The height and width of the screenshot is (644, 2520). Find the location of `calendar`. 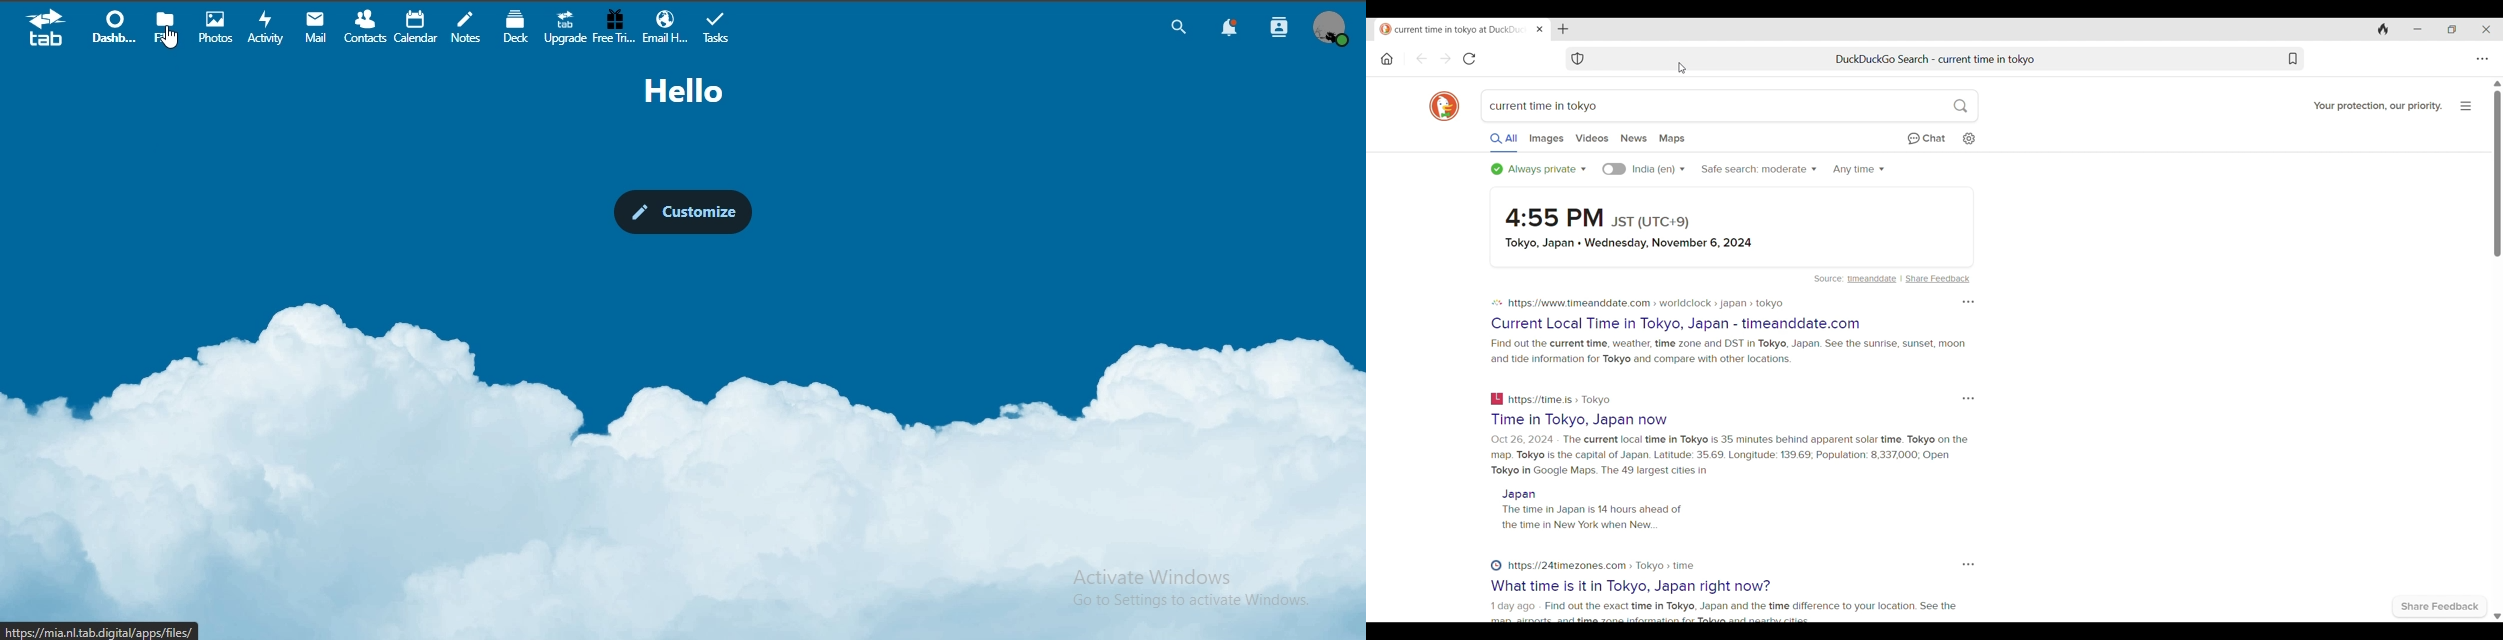

calendar is located at coordinates (417, 26).